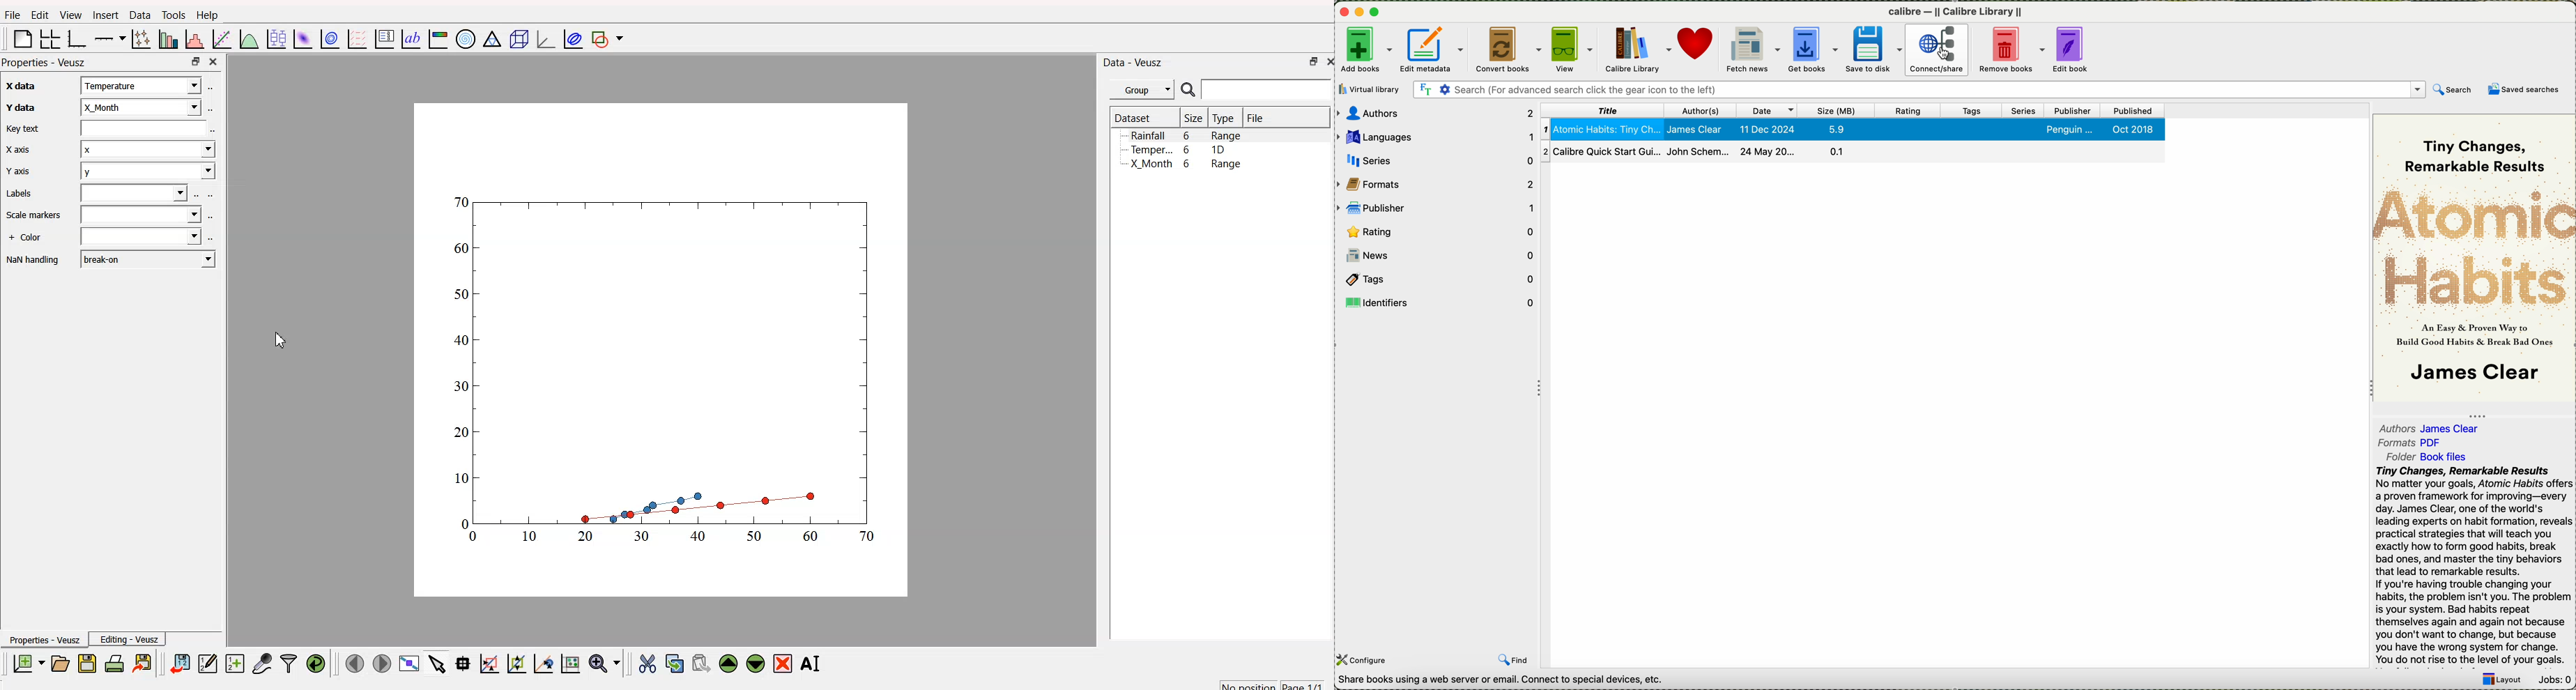  Describe the element at coordinates (1510, 50) in the screenshot. I see `convert books` at that location.